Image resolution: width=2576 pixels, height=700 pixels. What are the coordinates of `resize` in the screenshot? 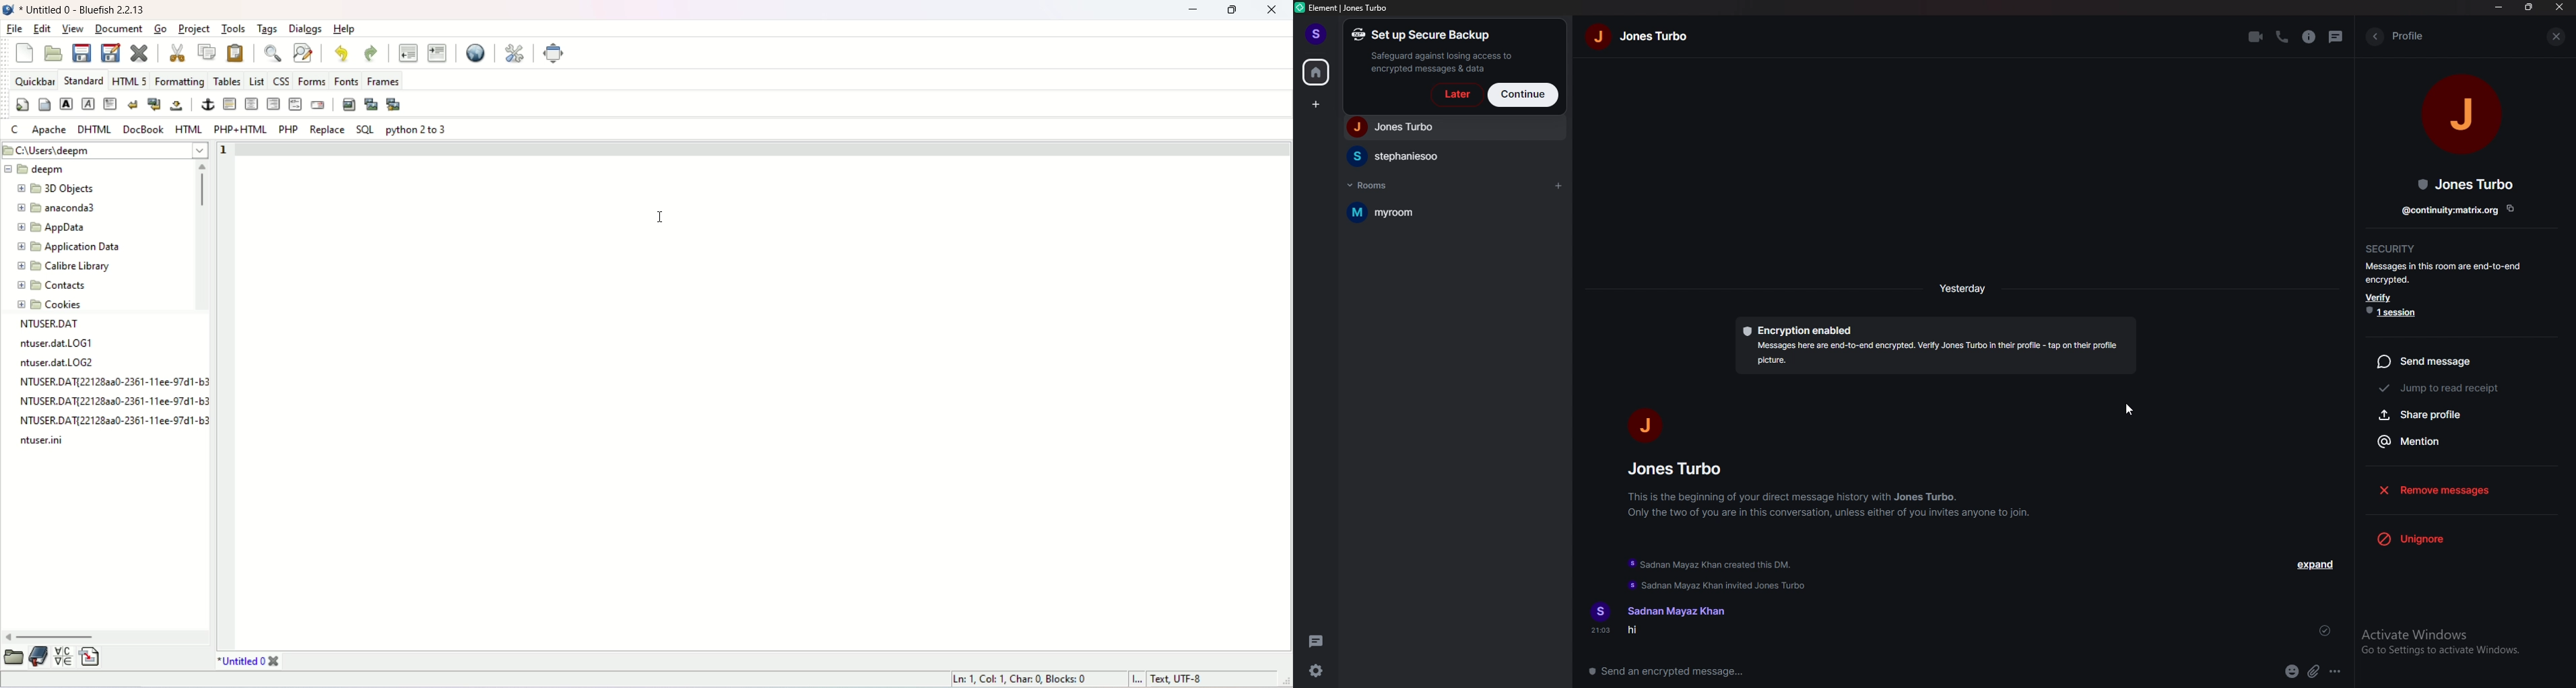 It's located at (2529, 7).